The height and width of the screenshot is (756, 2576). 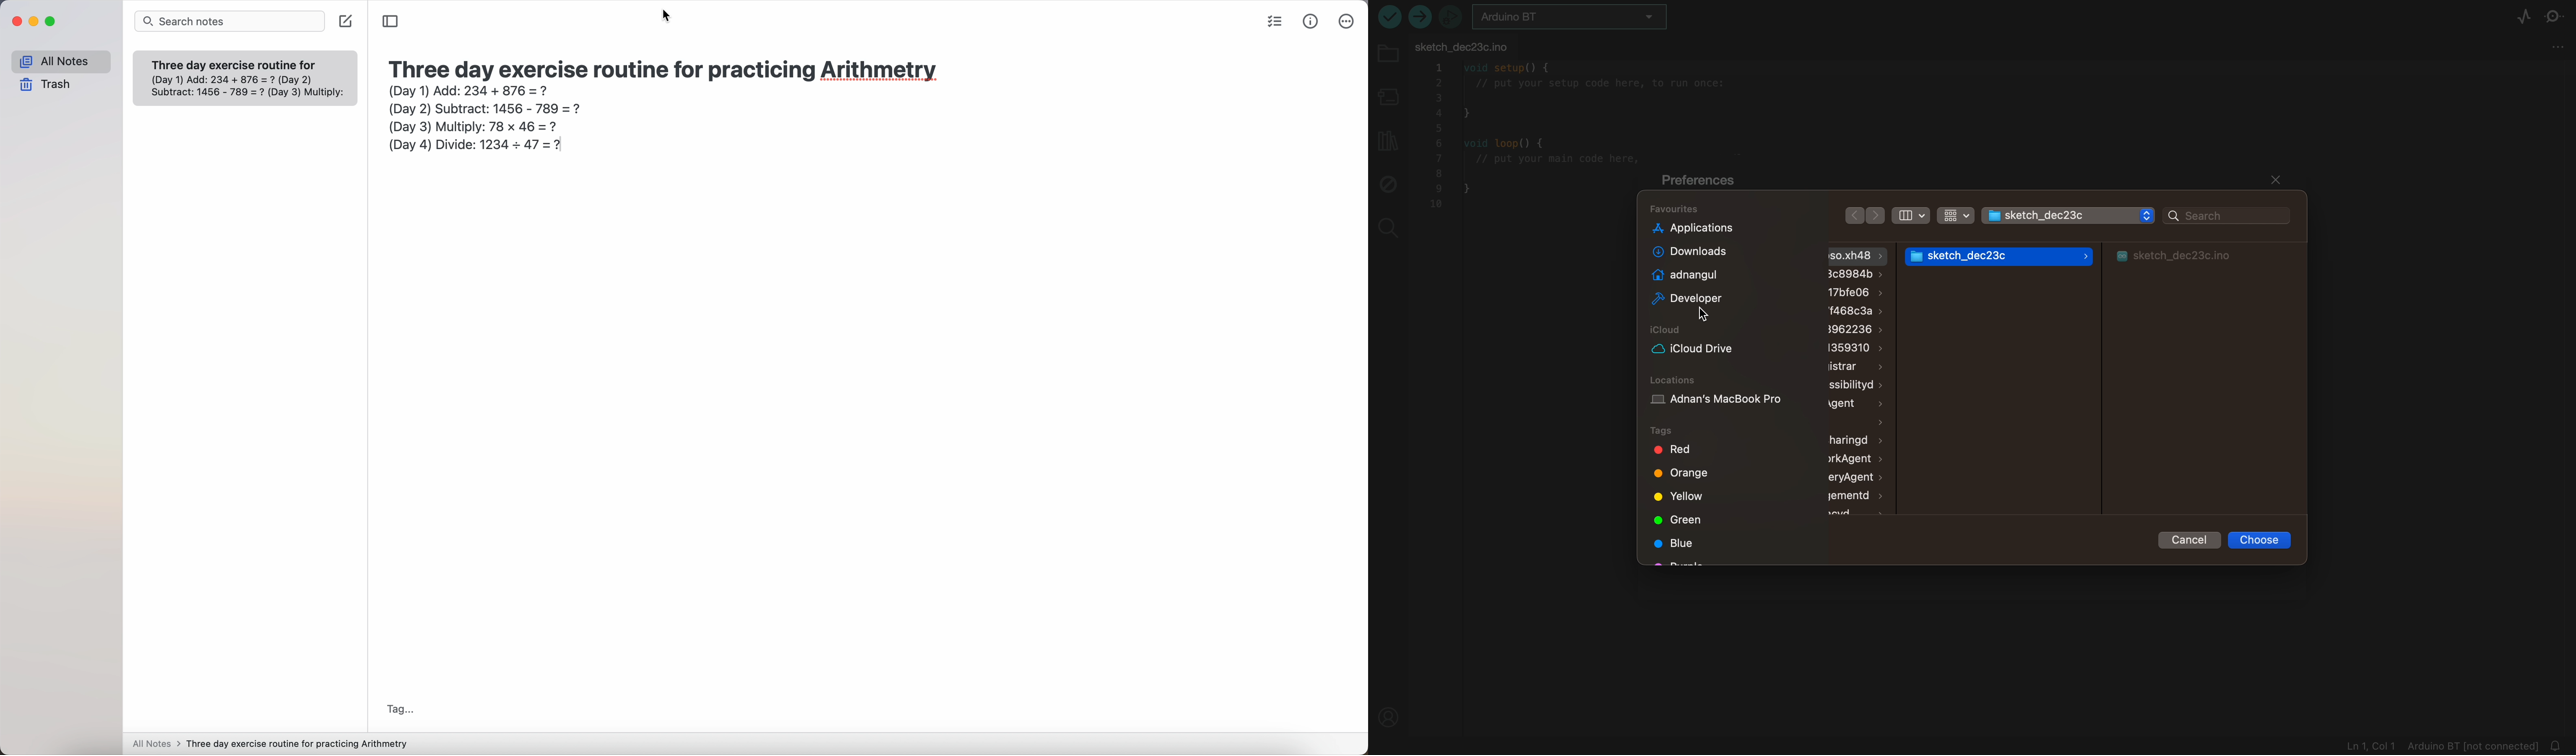 I want to click on check list, so click(x=1273, y=22).